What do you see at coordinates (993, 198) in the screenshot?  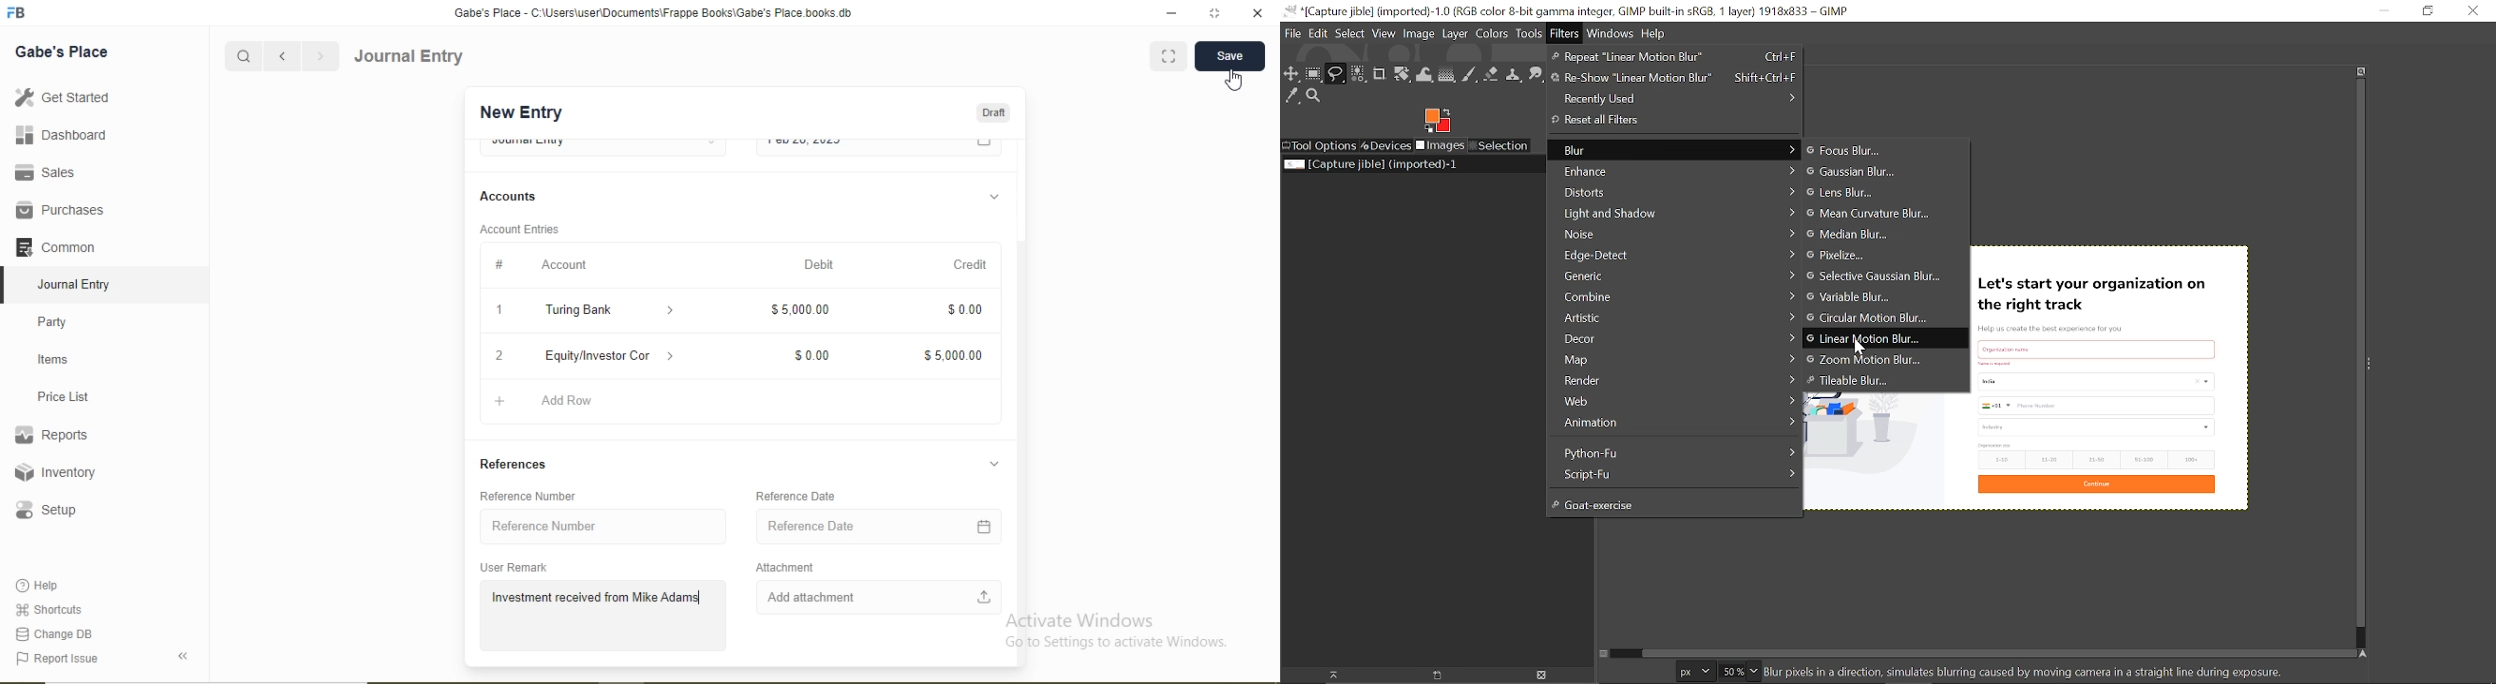 I see `Dropdown` at bounding box center [993, 198].